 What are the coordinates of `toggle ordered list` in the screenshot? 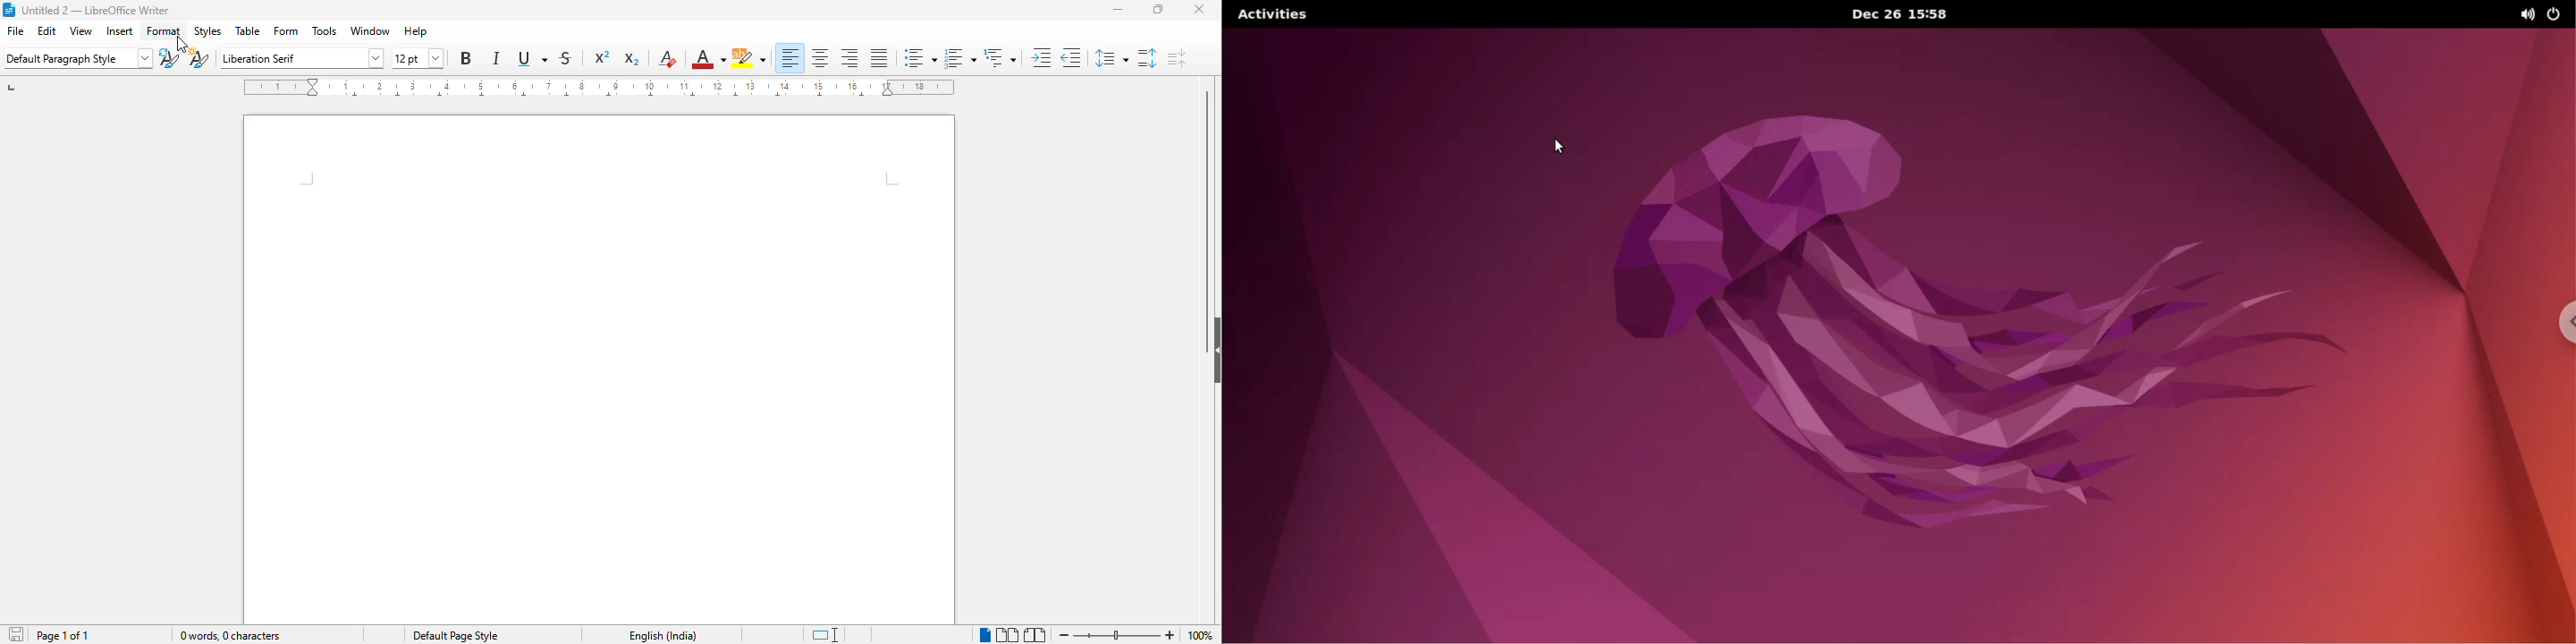 It's located at (959, 58).